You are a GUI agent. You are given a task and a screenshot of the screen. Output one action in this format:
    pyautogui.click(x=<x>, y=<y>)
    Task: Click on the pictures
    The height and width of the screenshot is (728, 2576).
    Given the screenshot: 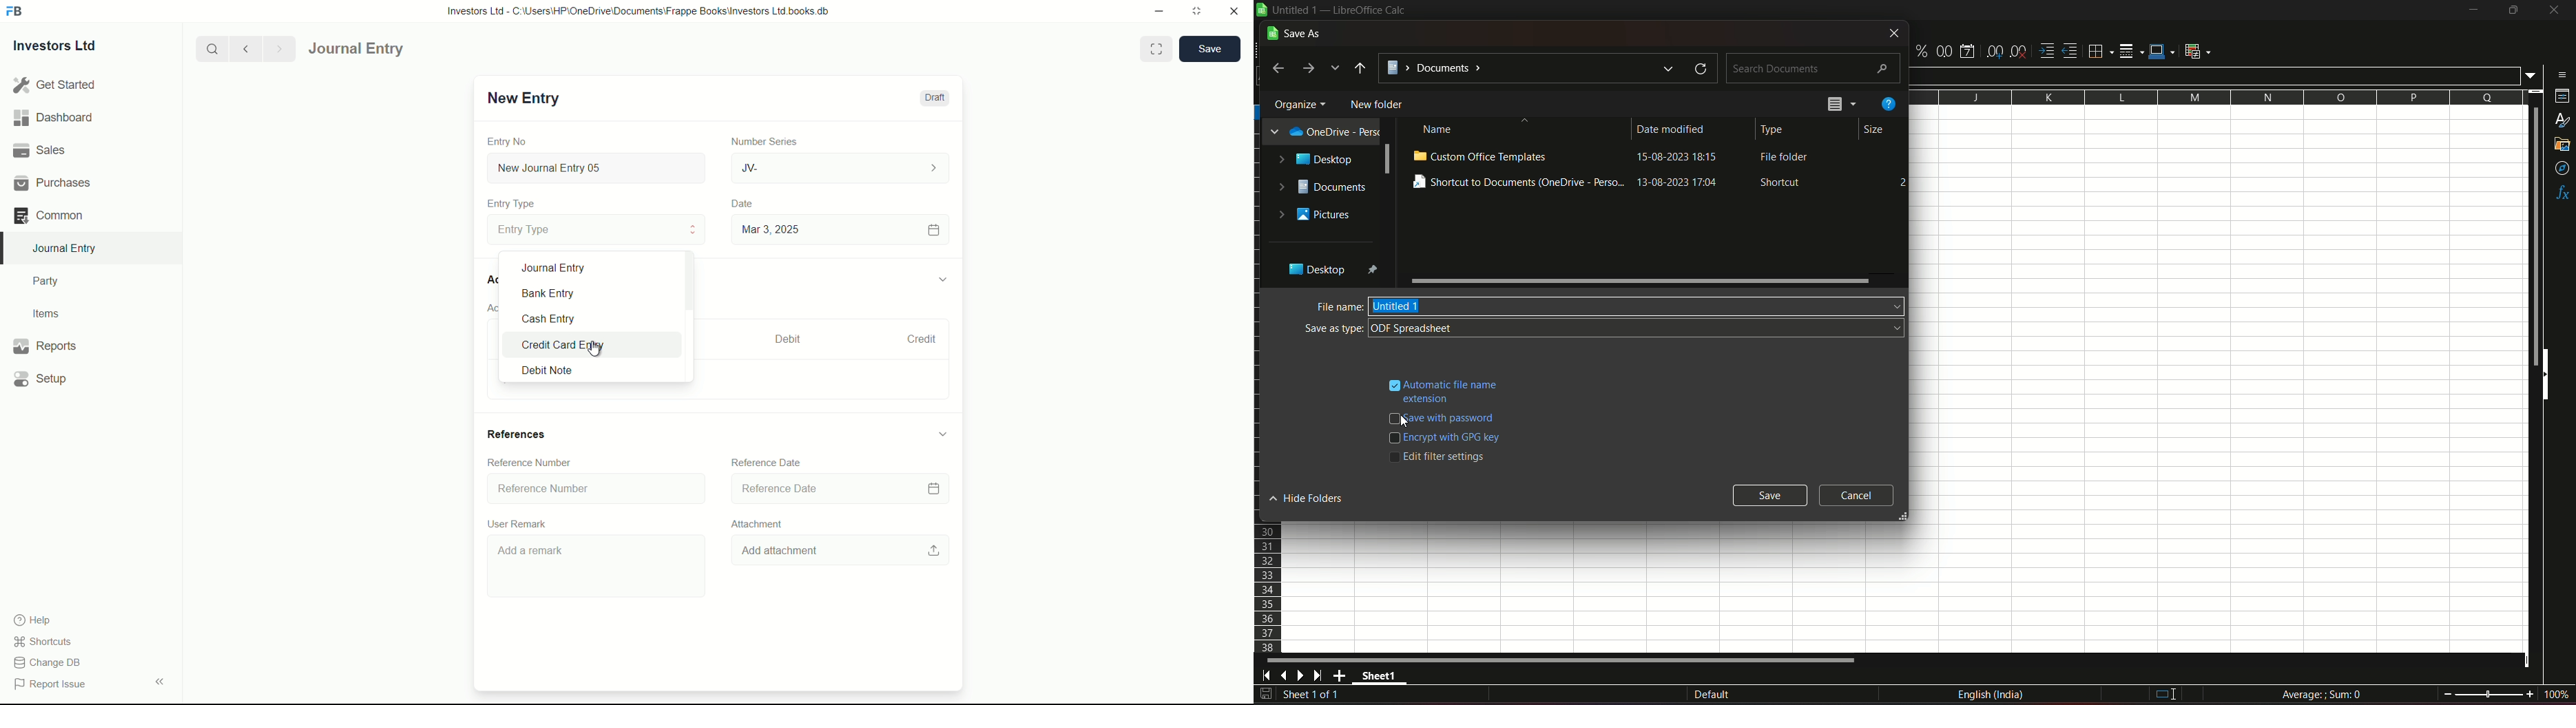 What is the action you would take?
    pyautogui.click(x=1315, y=215)
    